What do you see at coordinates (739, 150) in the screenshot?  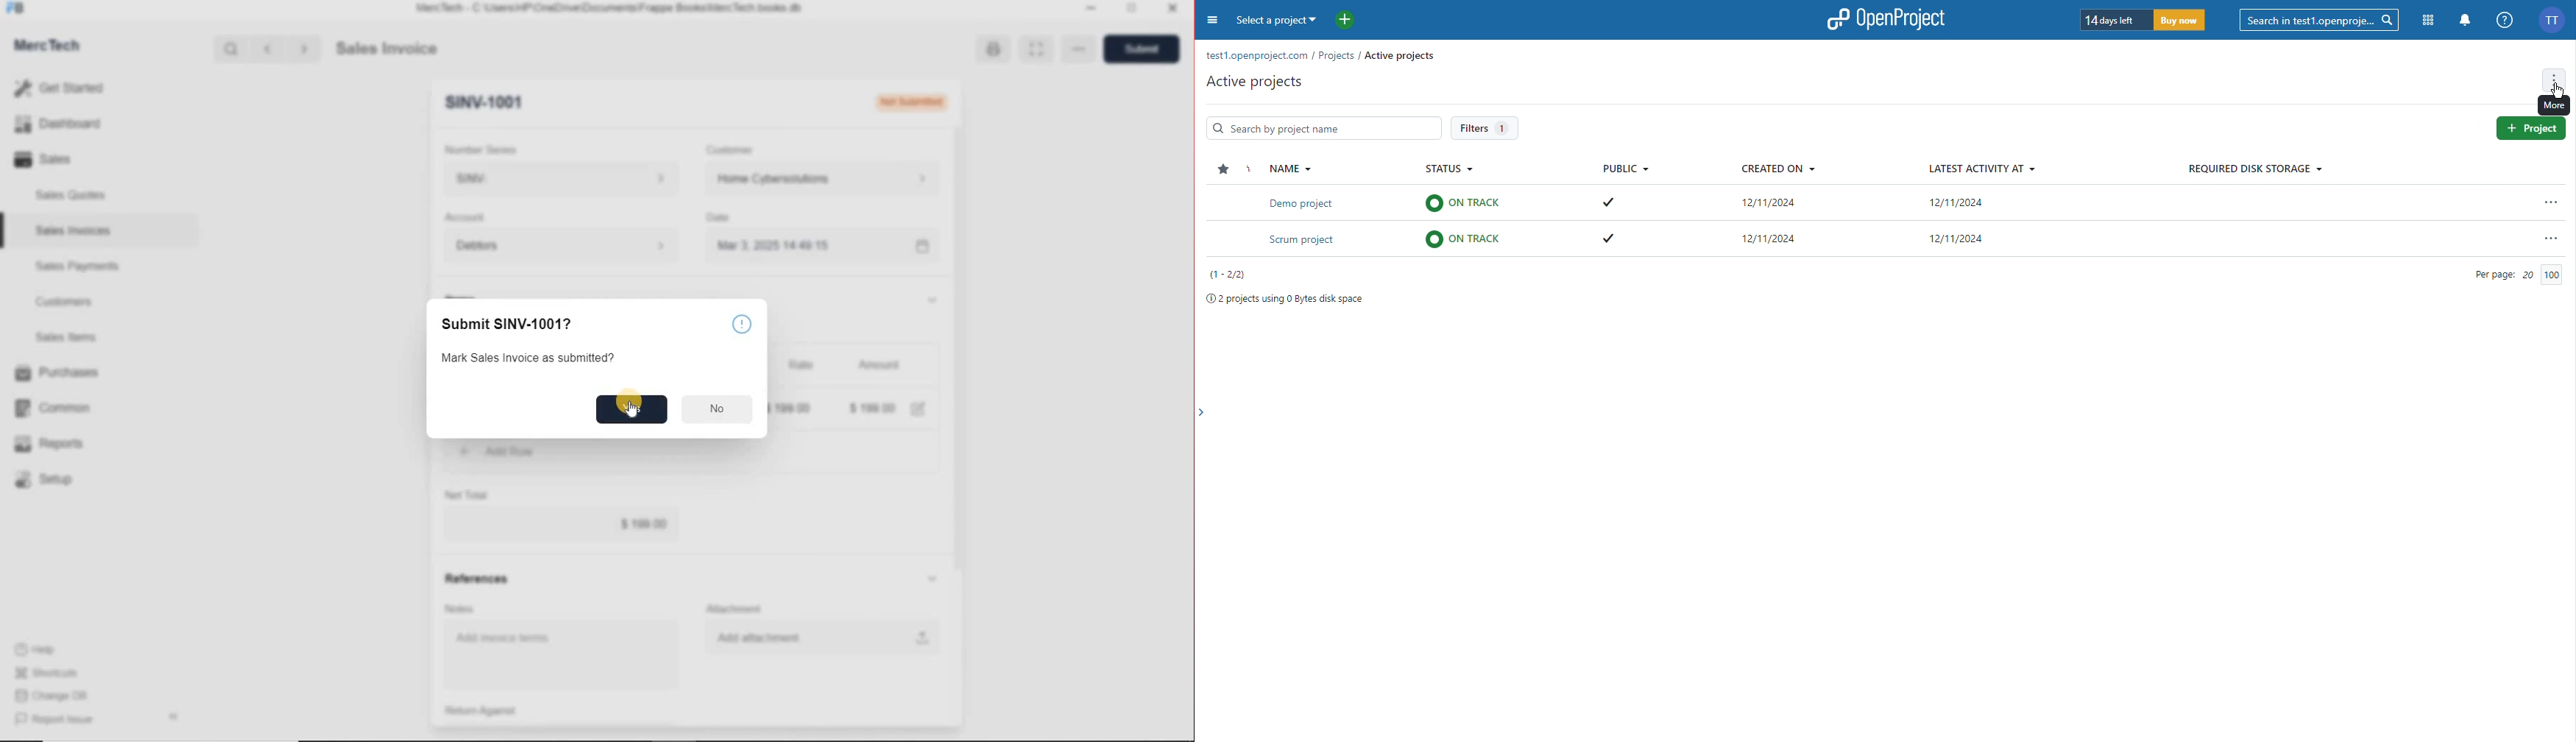 I see `Customer` at bounding box center [739, 150].